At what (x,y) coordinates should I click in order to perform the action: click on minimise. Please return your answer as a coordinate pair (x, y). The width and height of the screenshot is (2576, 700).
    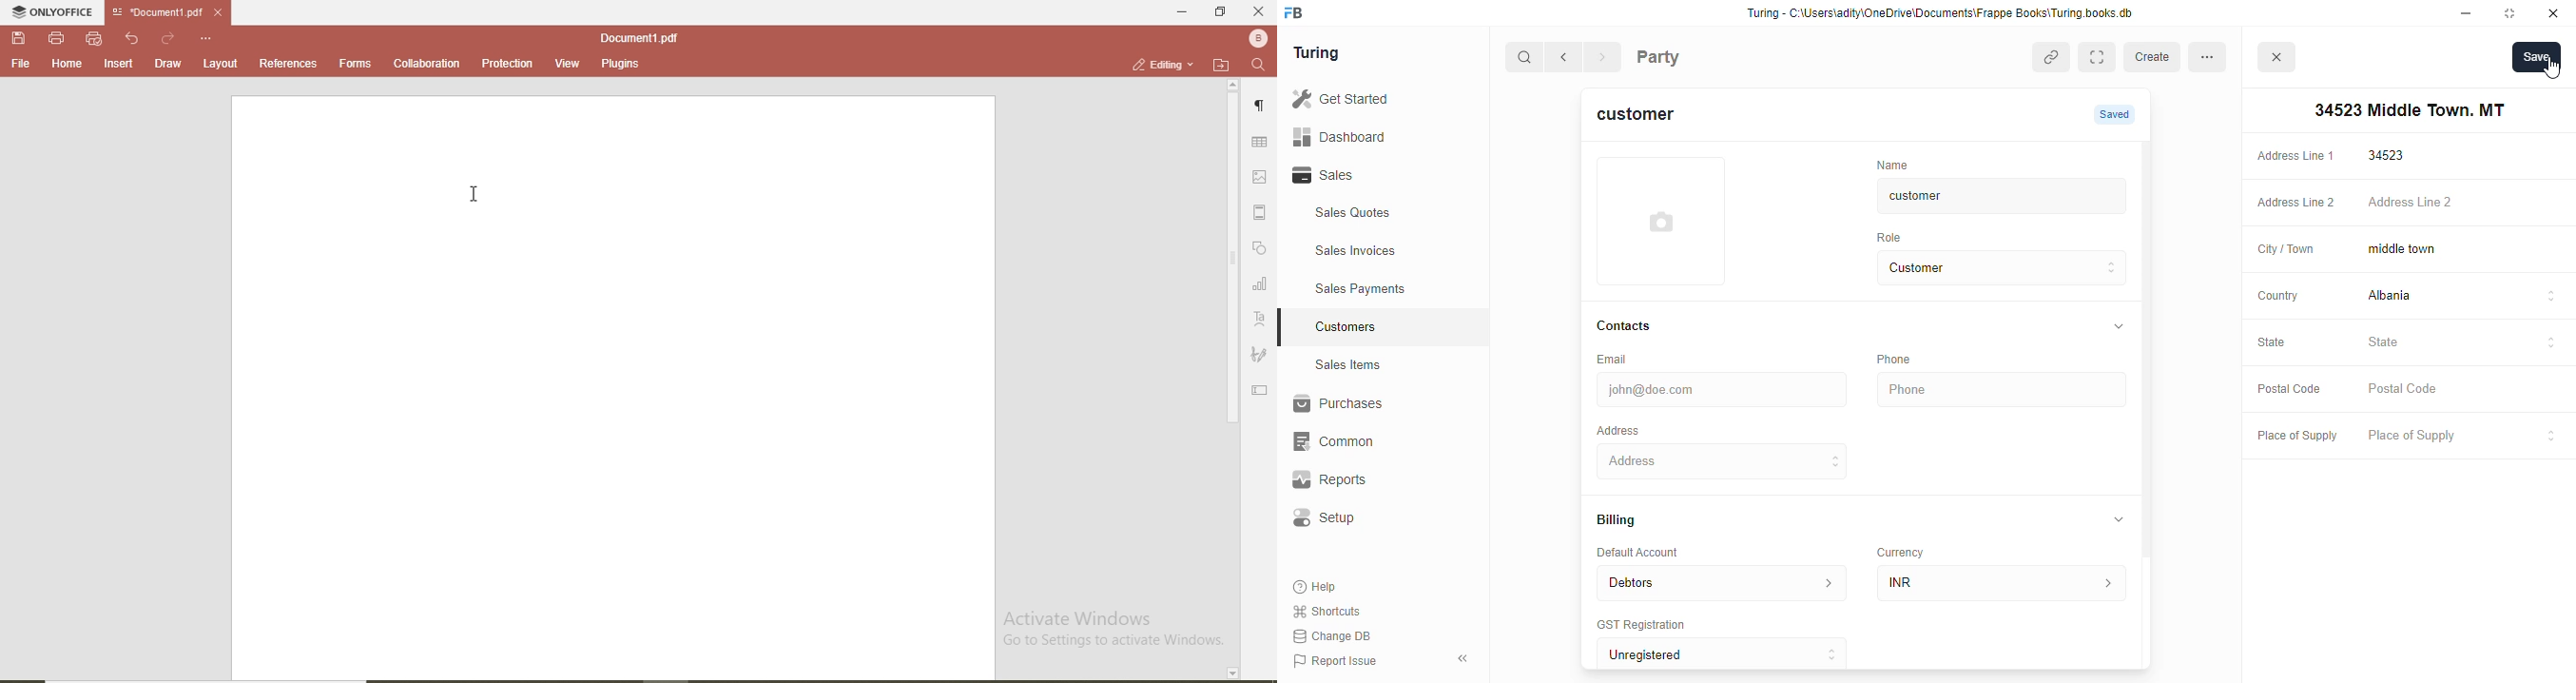
    Looking at the image, I should click on (2467, 13).